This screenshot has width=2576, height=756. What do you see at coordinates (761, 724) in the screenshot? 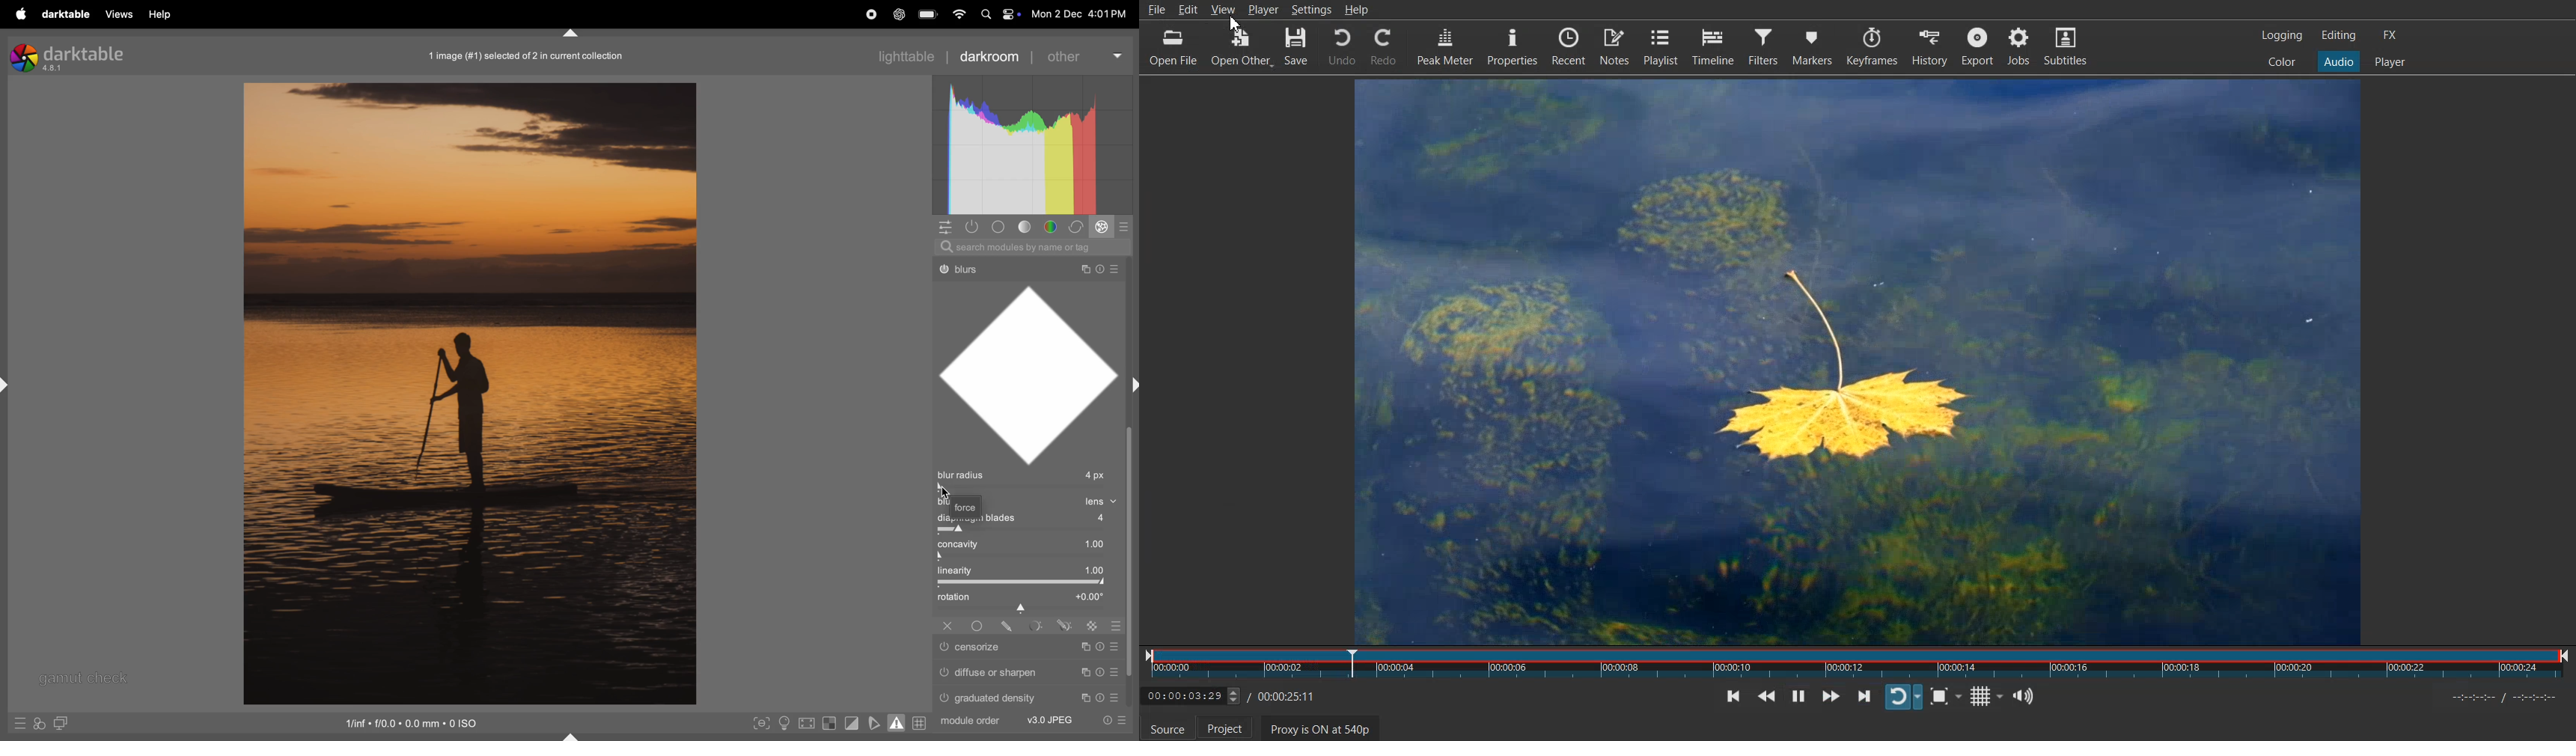
I see `toggle peak focusing mode` at bounding box center [761, 724].